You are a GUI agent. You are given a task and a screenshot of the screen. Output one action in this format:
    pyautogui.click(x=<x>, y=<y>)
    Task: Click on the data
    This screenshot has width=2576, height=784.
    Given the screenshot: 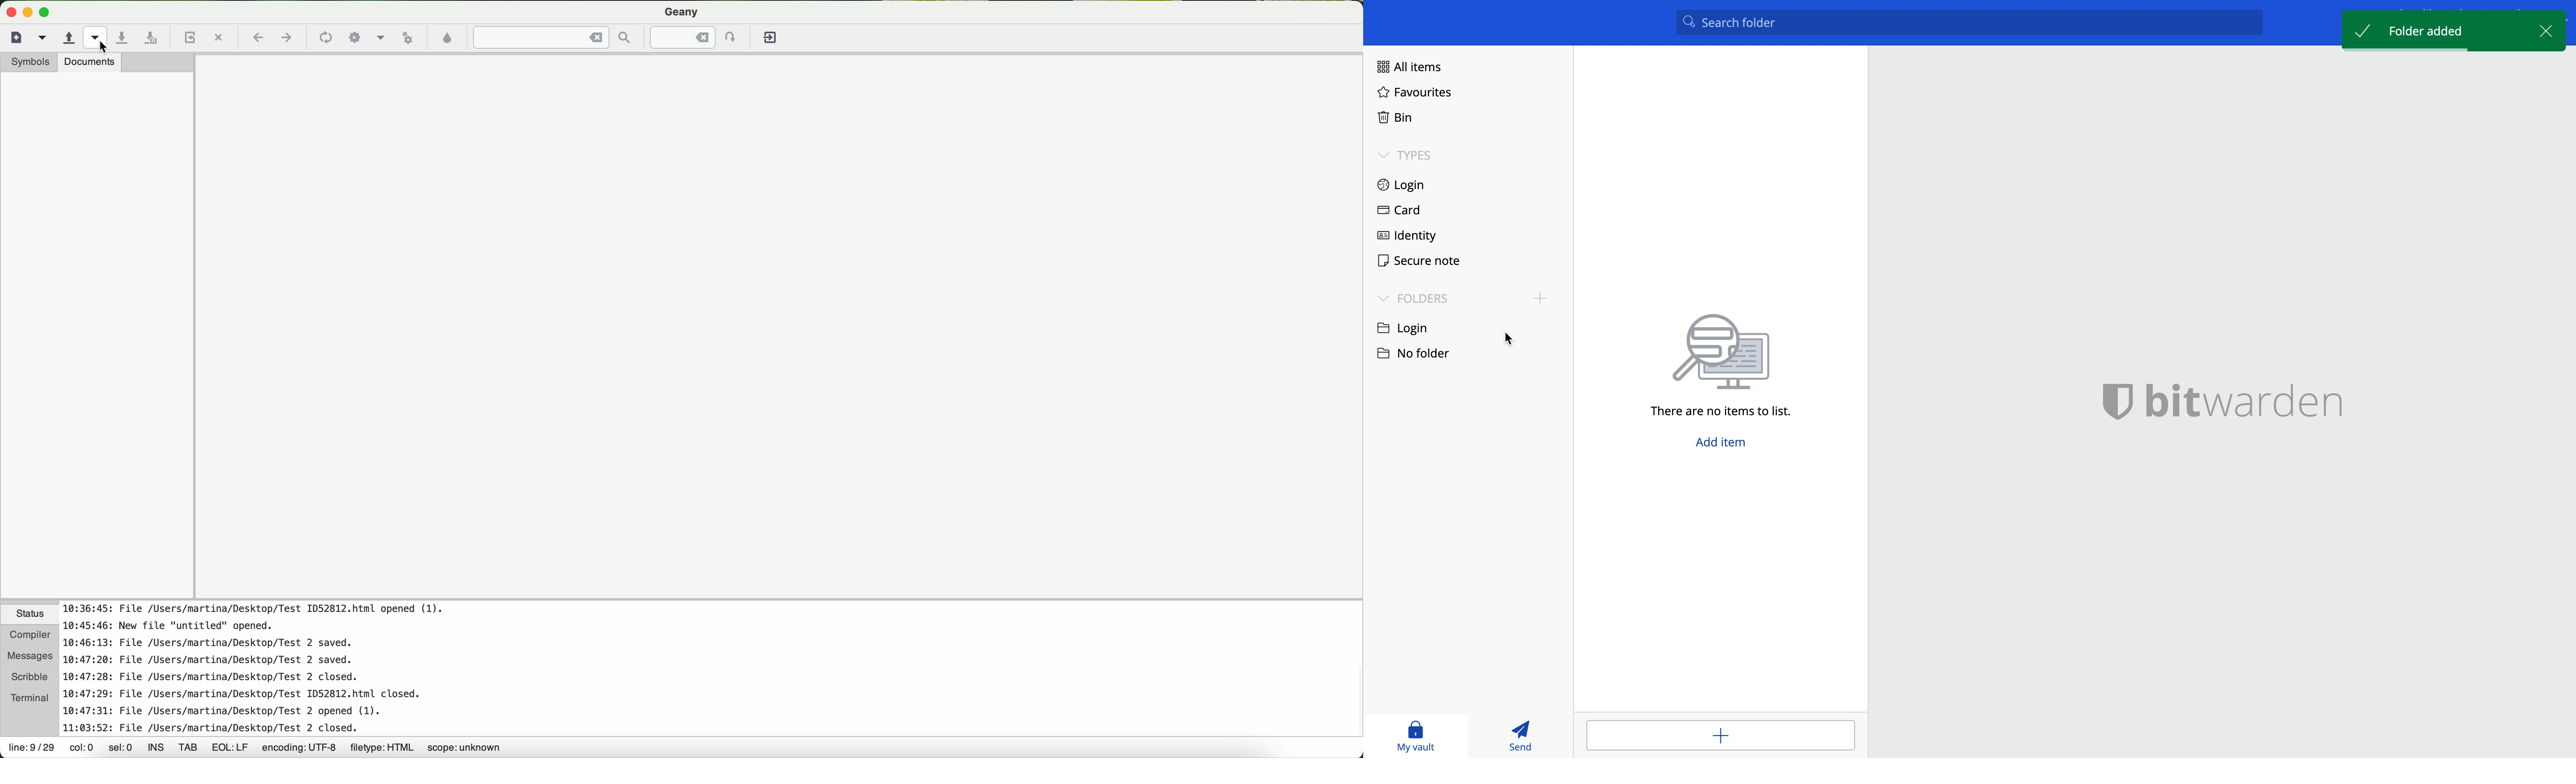 What is the action you would take?
    pyautogui.click(x=256, y=749)
    